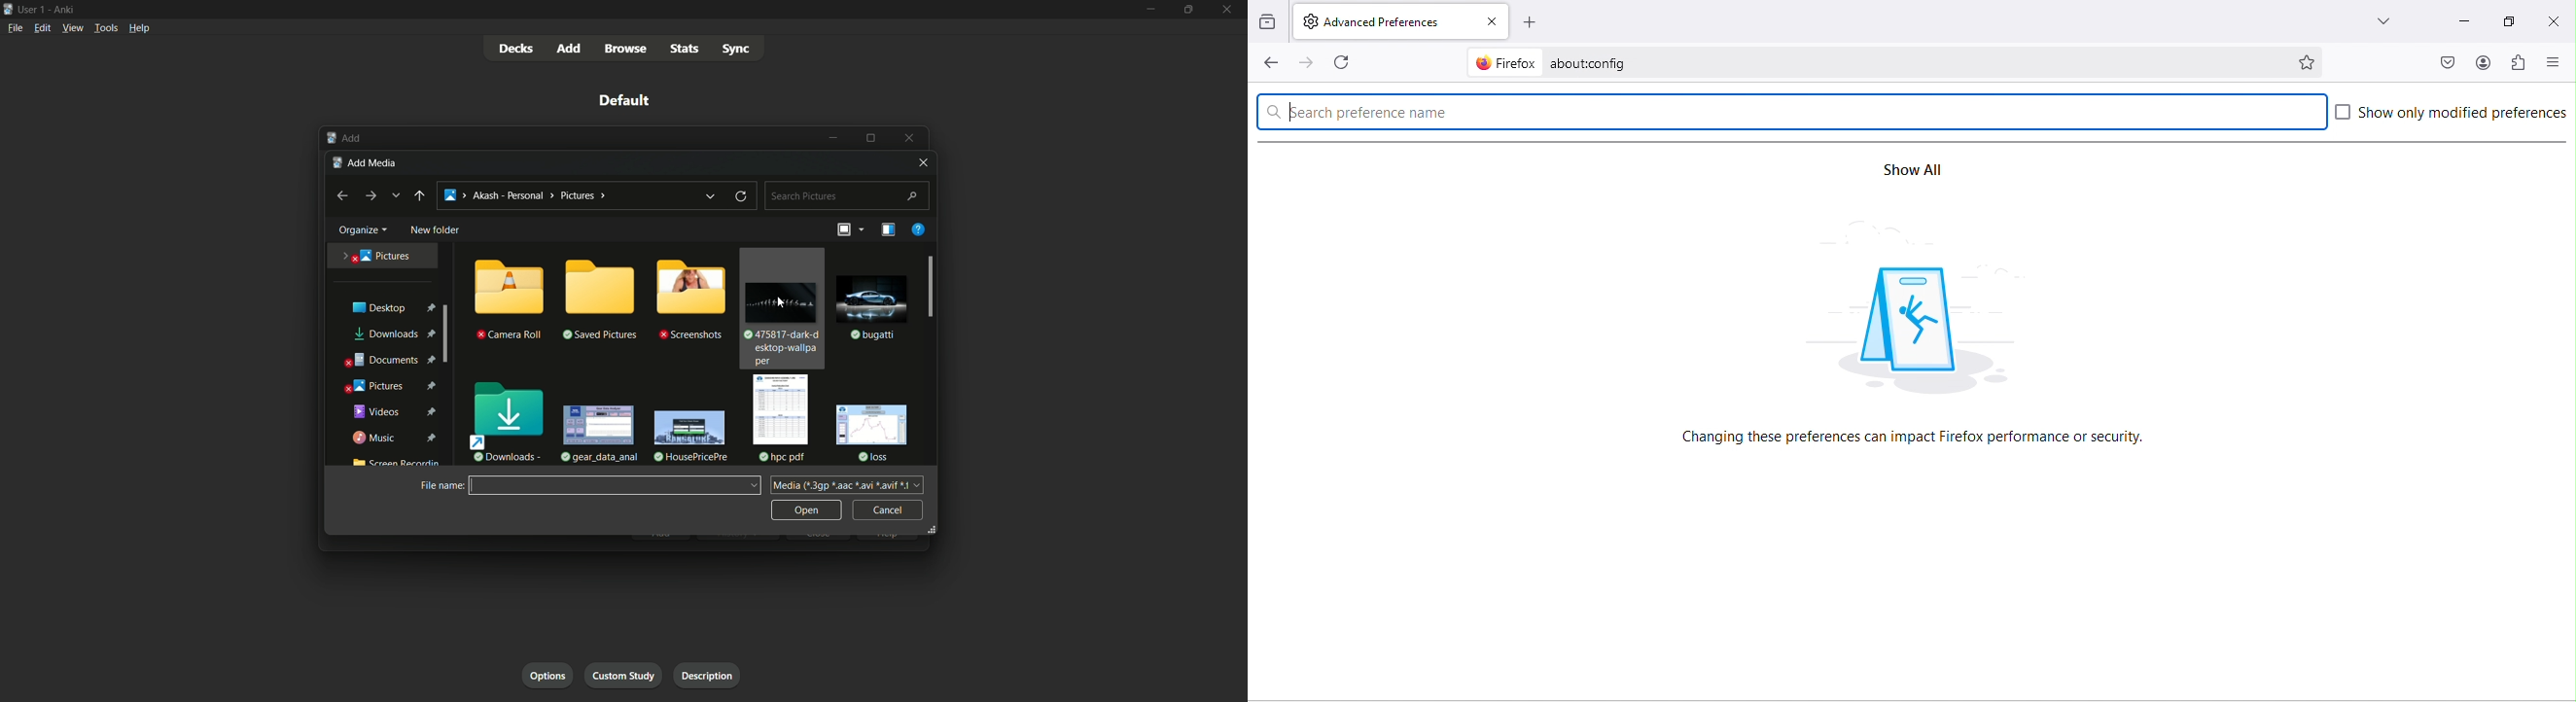 The height and width of the screenshot is (728, 2576). Describe the element at coordinates (781, 418) in the screenshot. I see `file-5` at that location.